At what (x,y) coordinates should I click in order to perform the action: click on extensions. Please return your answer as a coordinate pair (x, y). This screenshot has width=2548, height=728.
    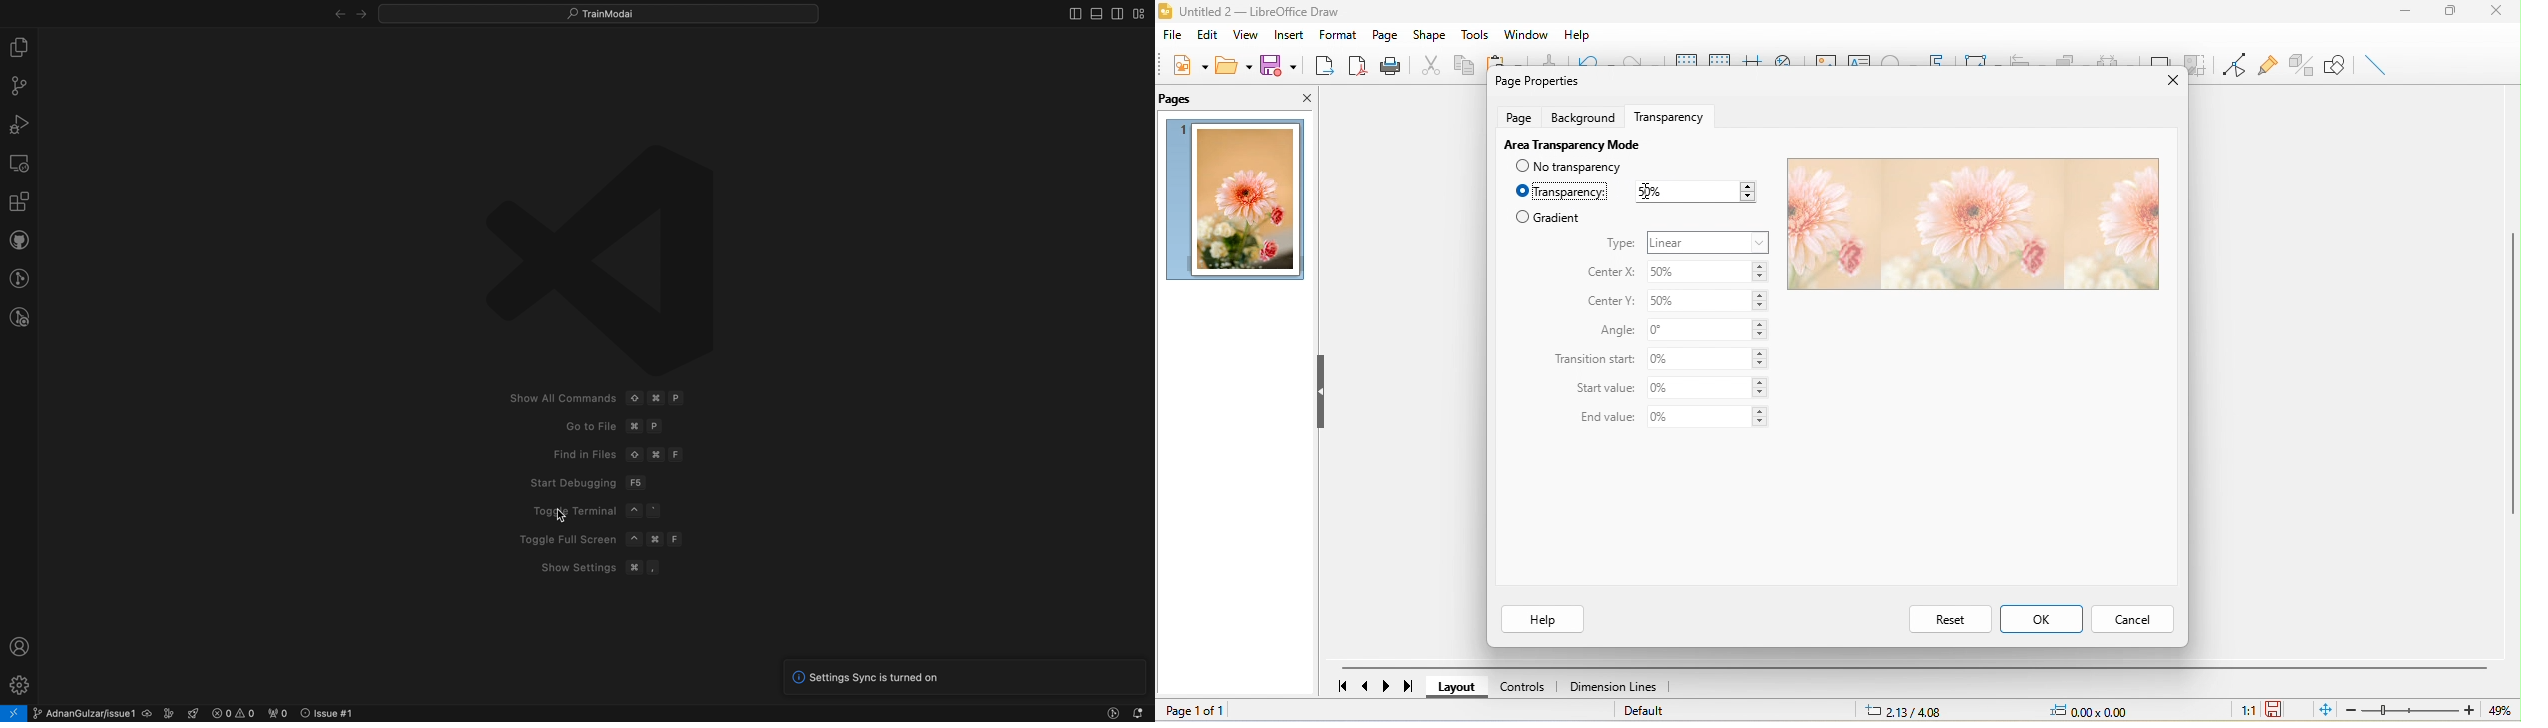
    Looking at the image, I should click on (17, 203).